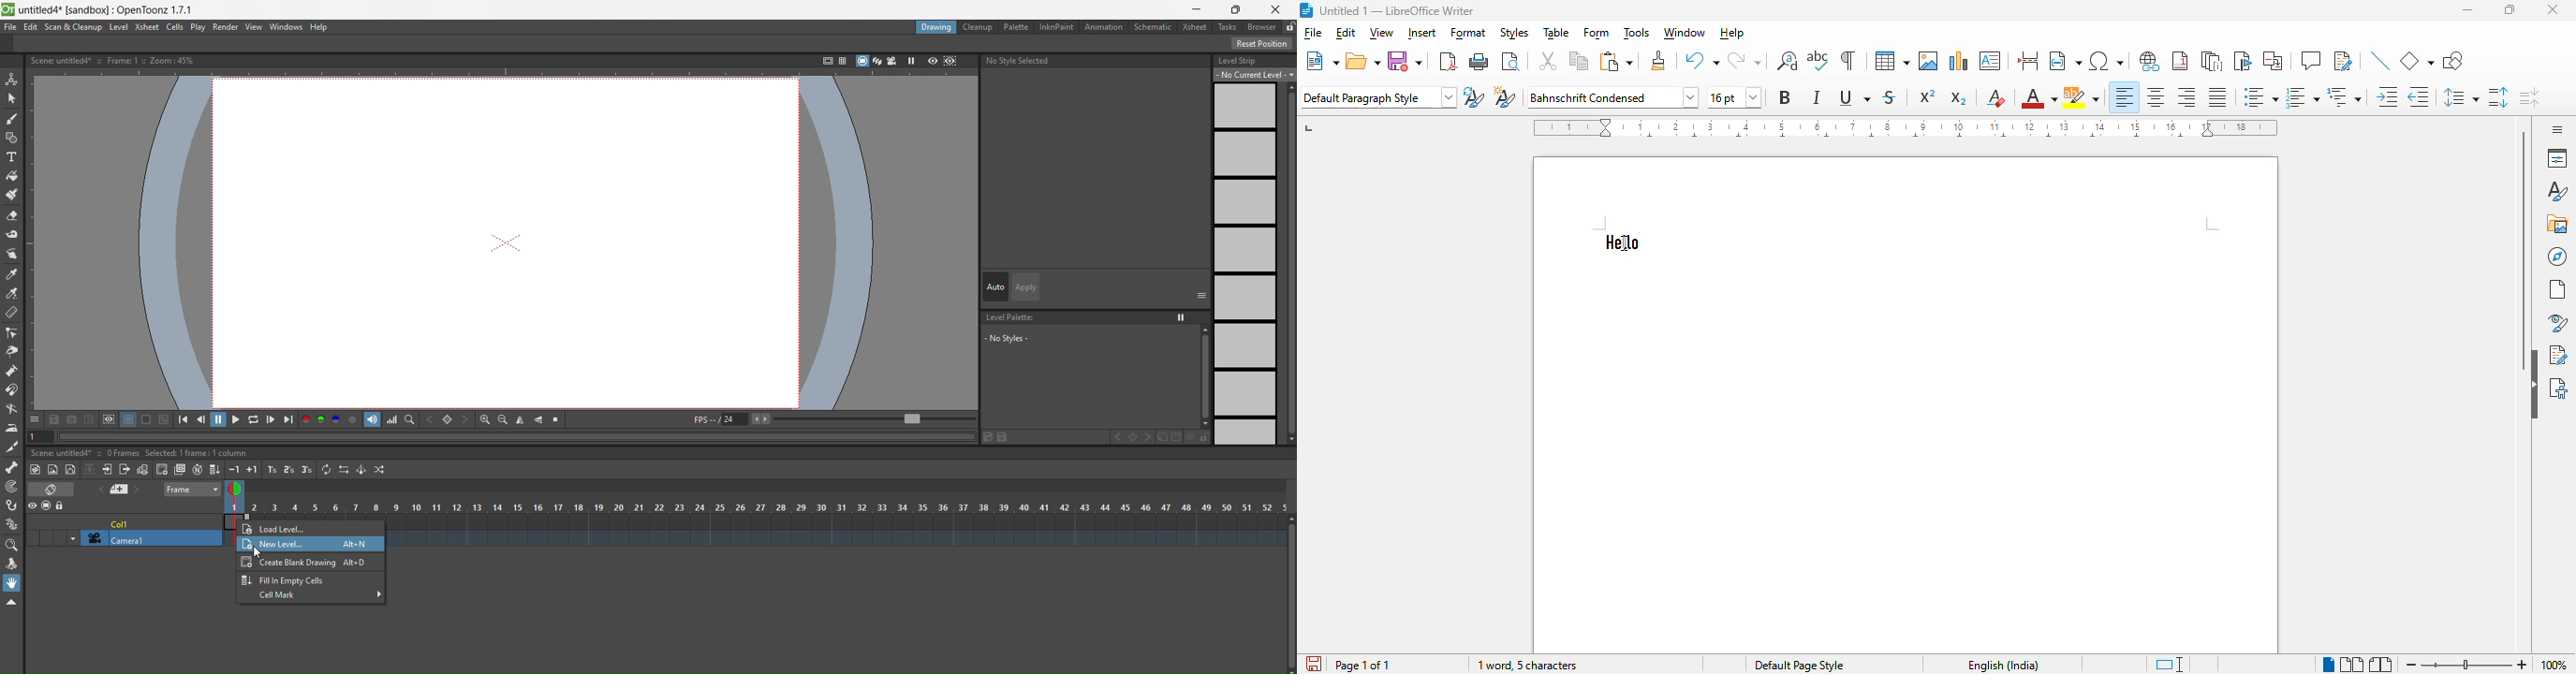  What do you see at coordinates (1625, 243) in the screenshot?
I see `cursor` at bounding box center [1625, 243].